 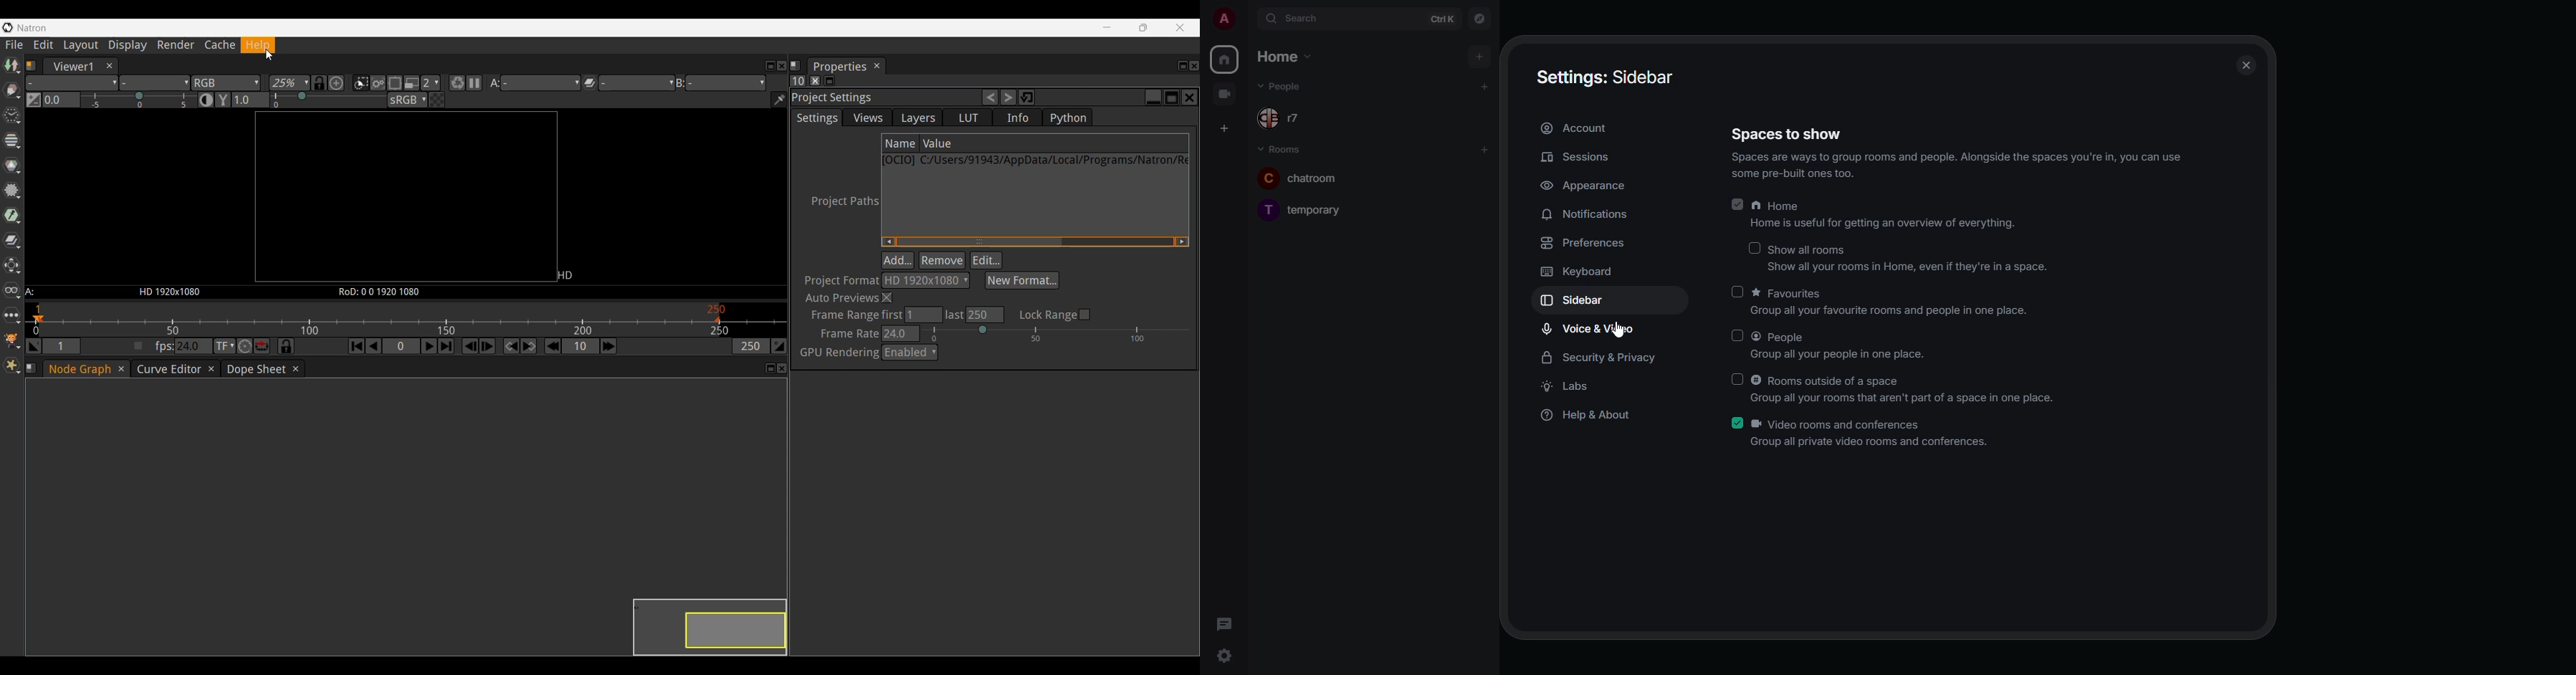 What do you see at coordinates (1737, 380) in the screenshot?
I see `click to enable` at bounding box center [1737, 380].